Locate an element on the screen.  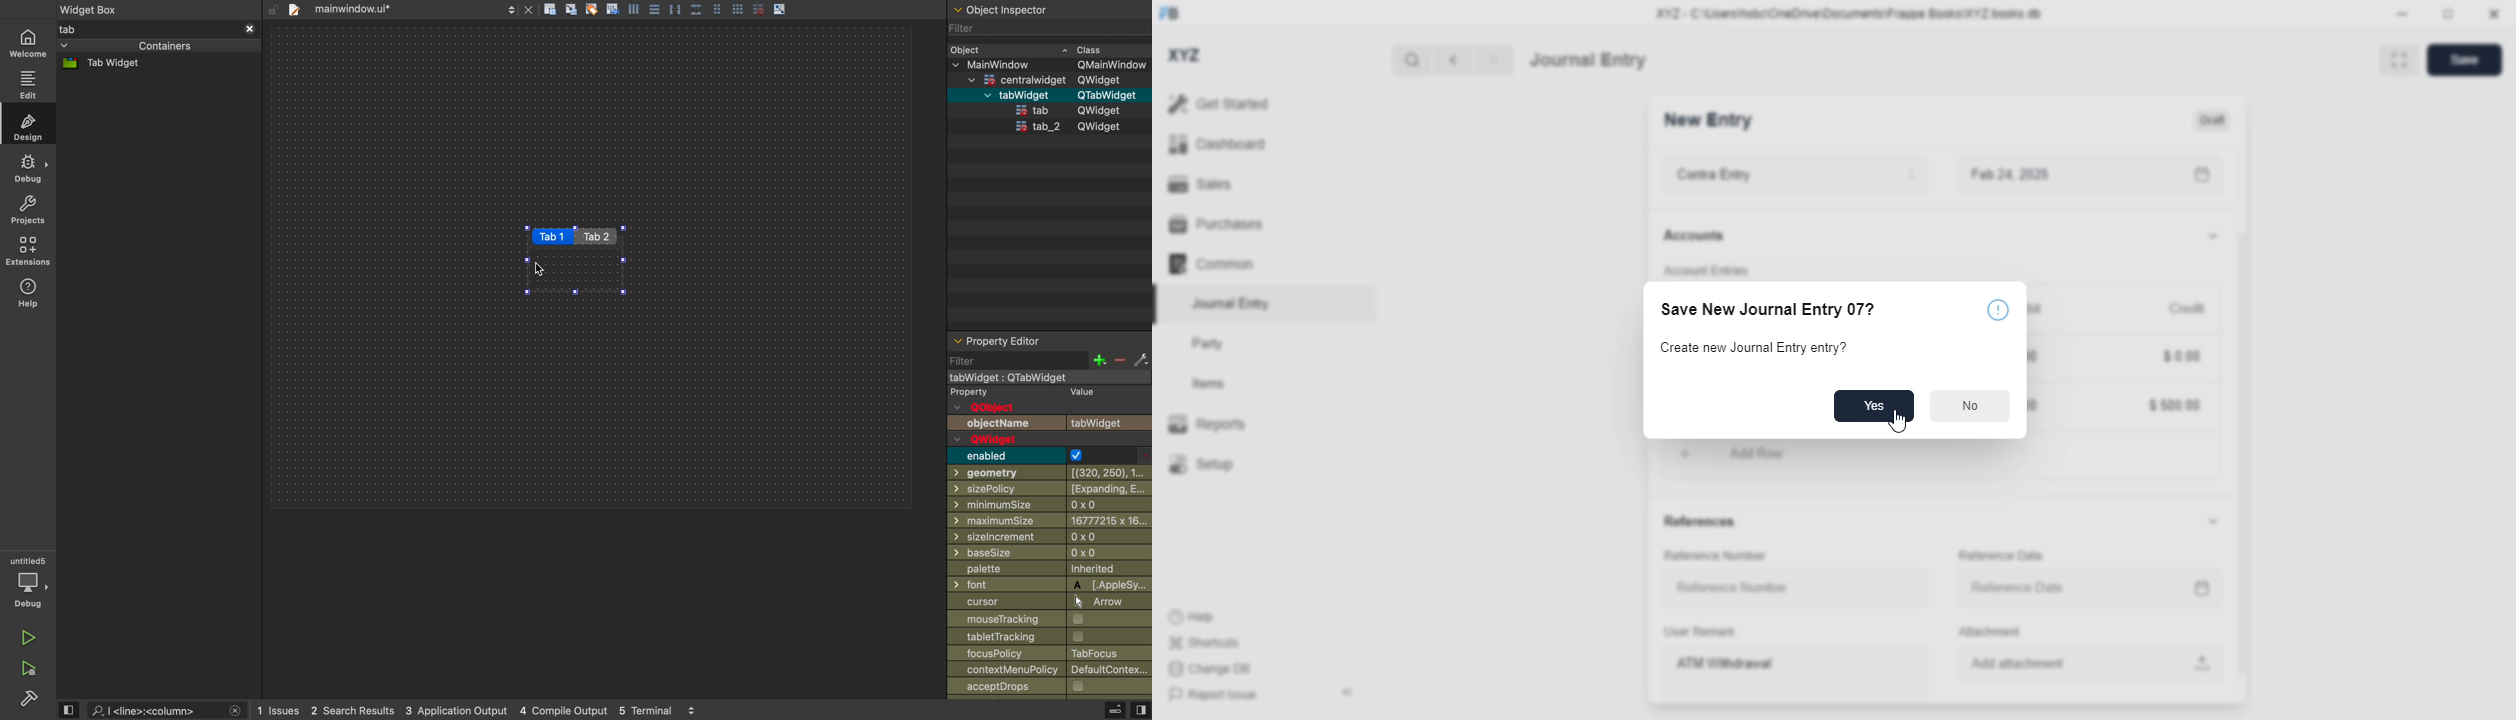
minimize is located at coordinates (2403, 14).